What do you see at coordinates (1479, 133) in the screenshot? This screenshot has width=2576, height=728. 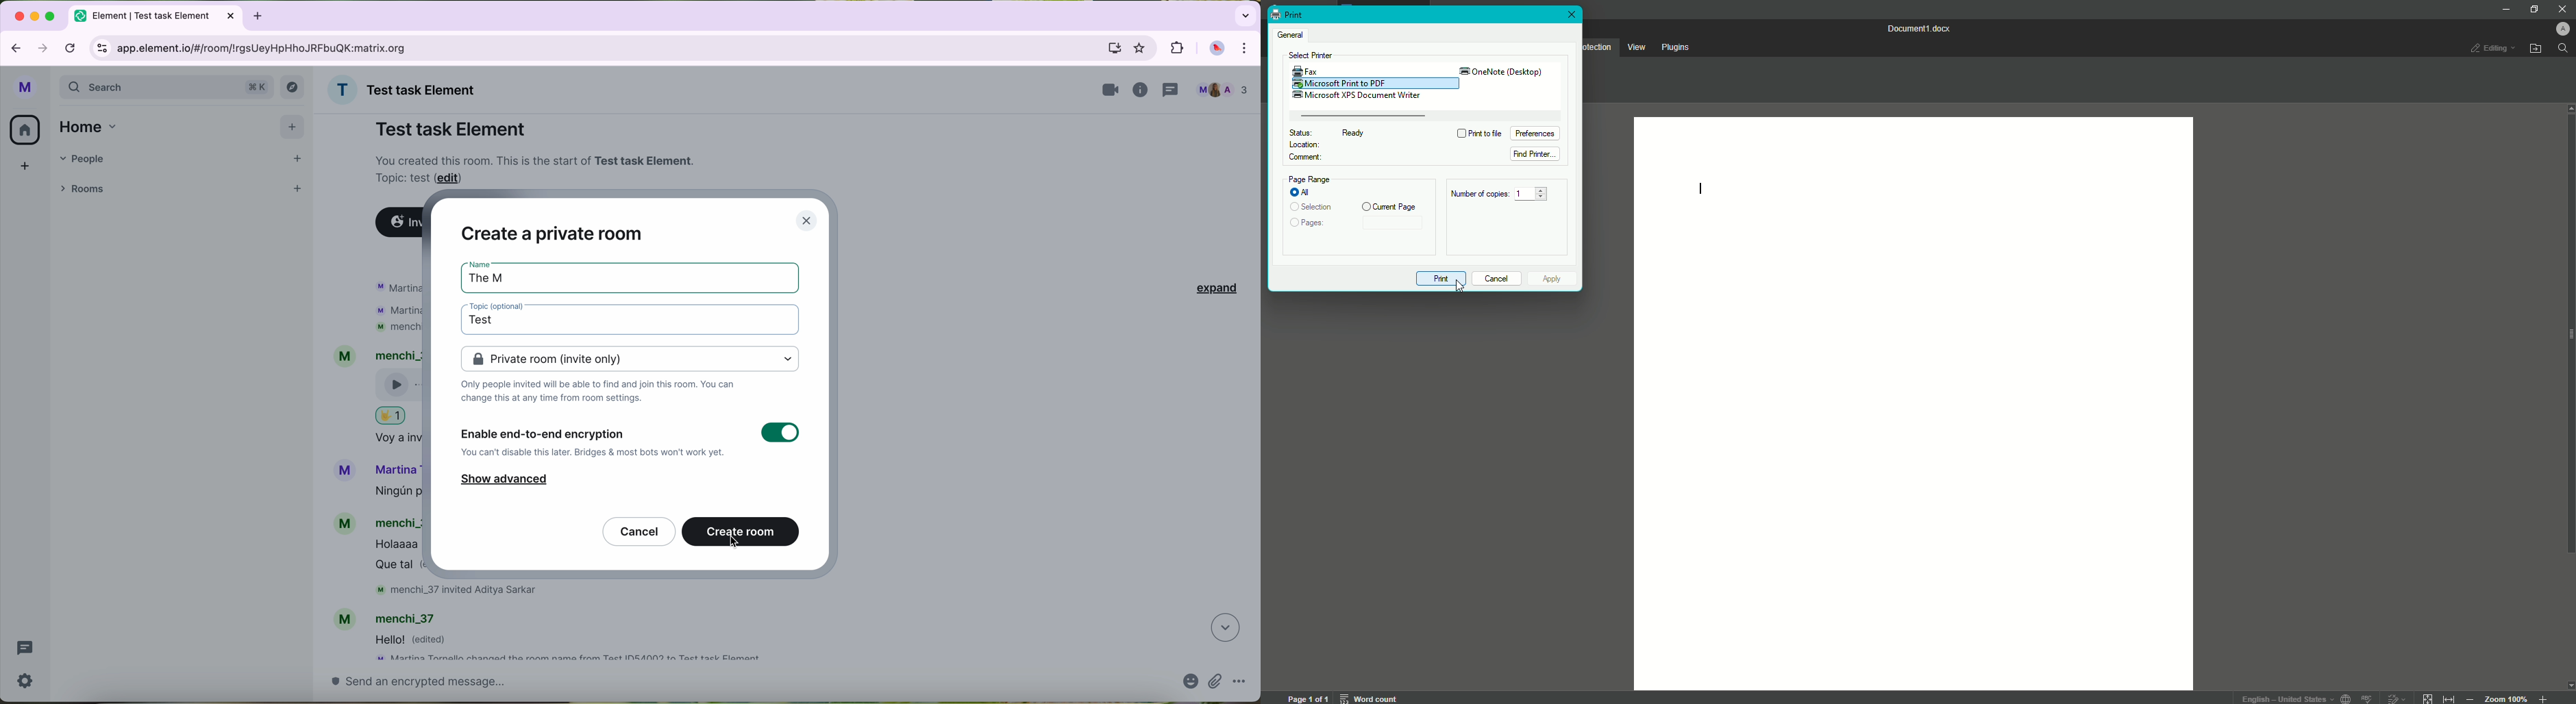 I see `Print to file` at bounding box center [1479, 133].